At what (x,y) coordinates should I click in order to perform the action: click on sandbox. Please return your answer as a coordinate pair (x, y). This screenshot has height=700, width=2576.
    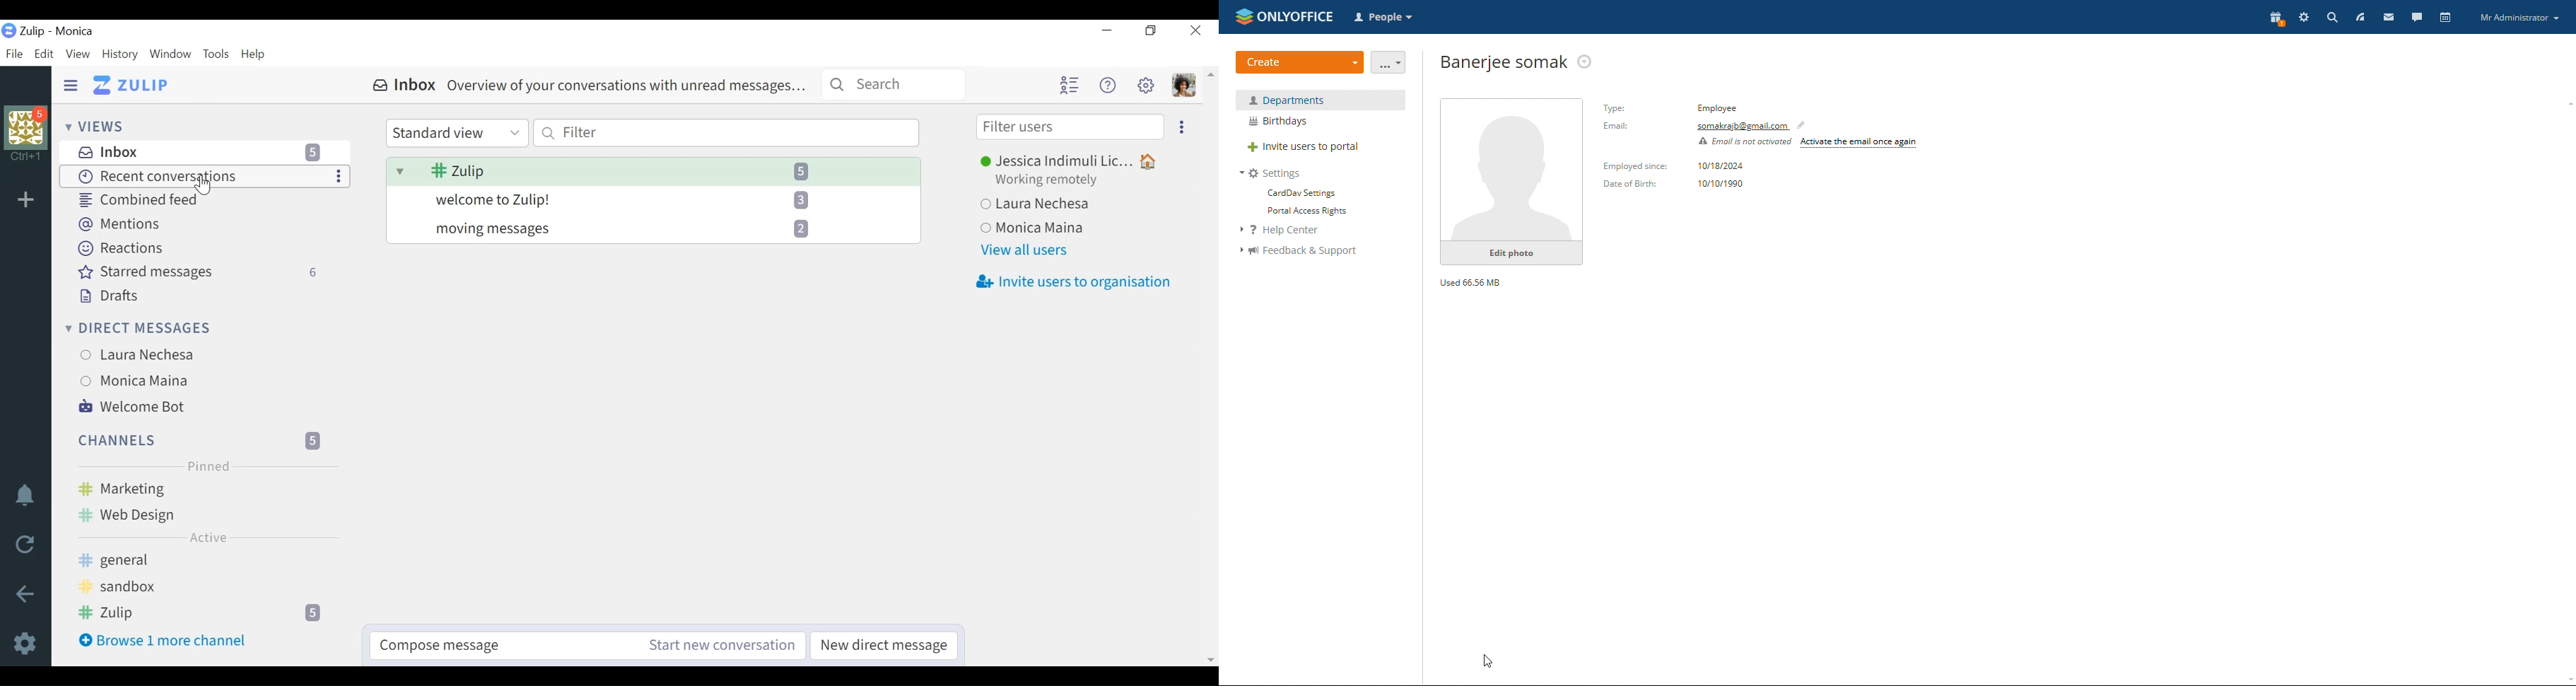
    Looking at the image, I should click on (197, 588).